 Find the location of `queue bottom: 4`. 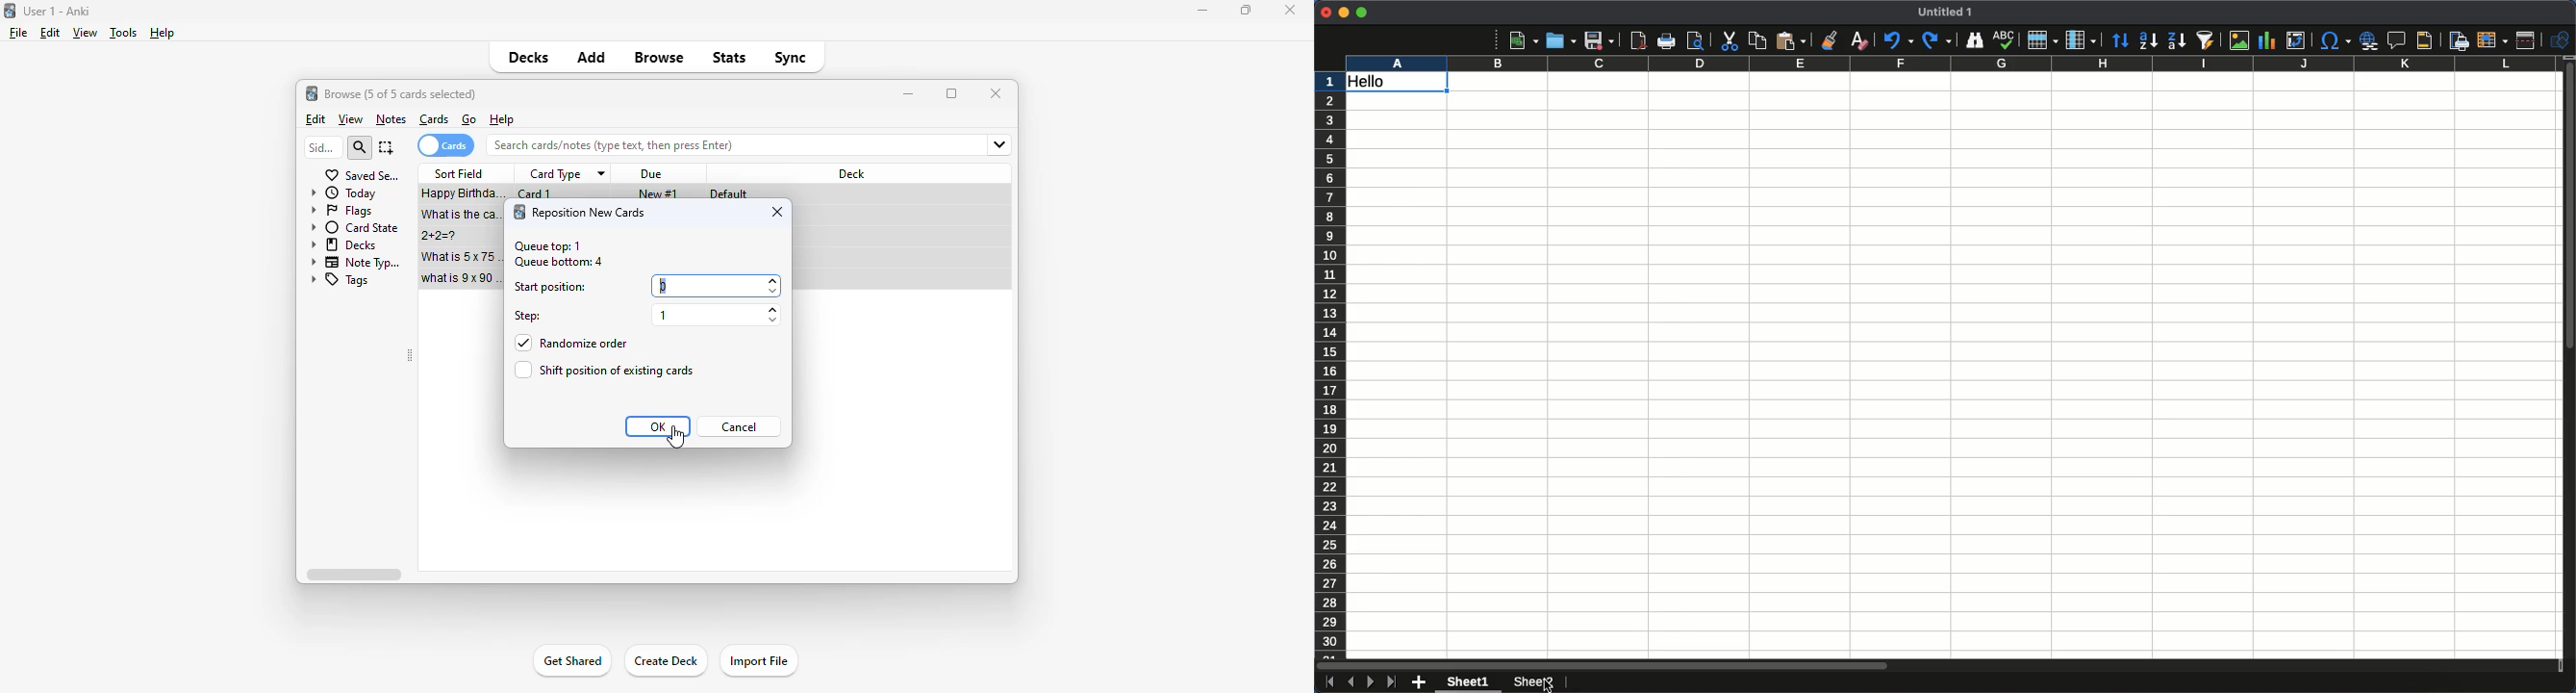

queue bottom: 4 is located at coordinates (560, 263).